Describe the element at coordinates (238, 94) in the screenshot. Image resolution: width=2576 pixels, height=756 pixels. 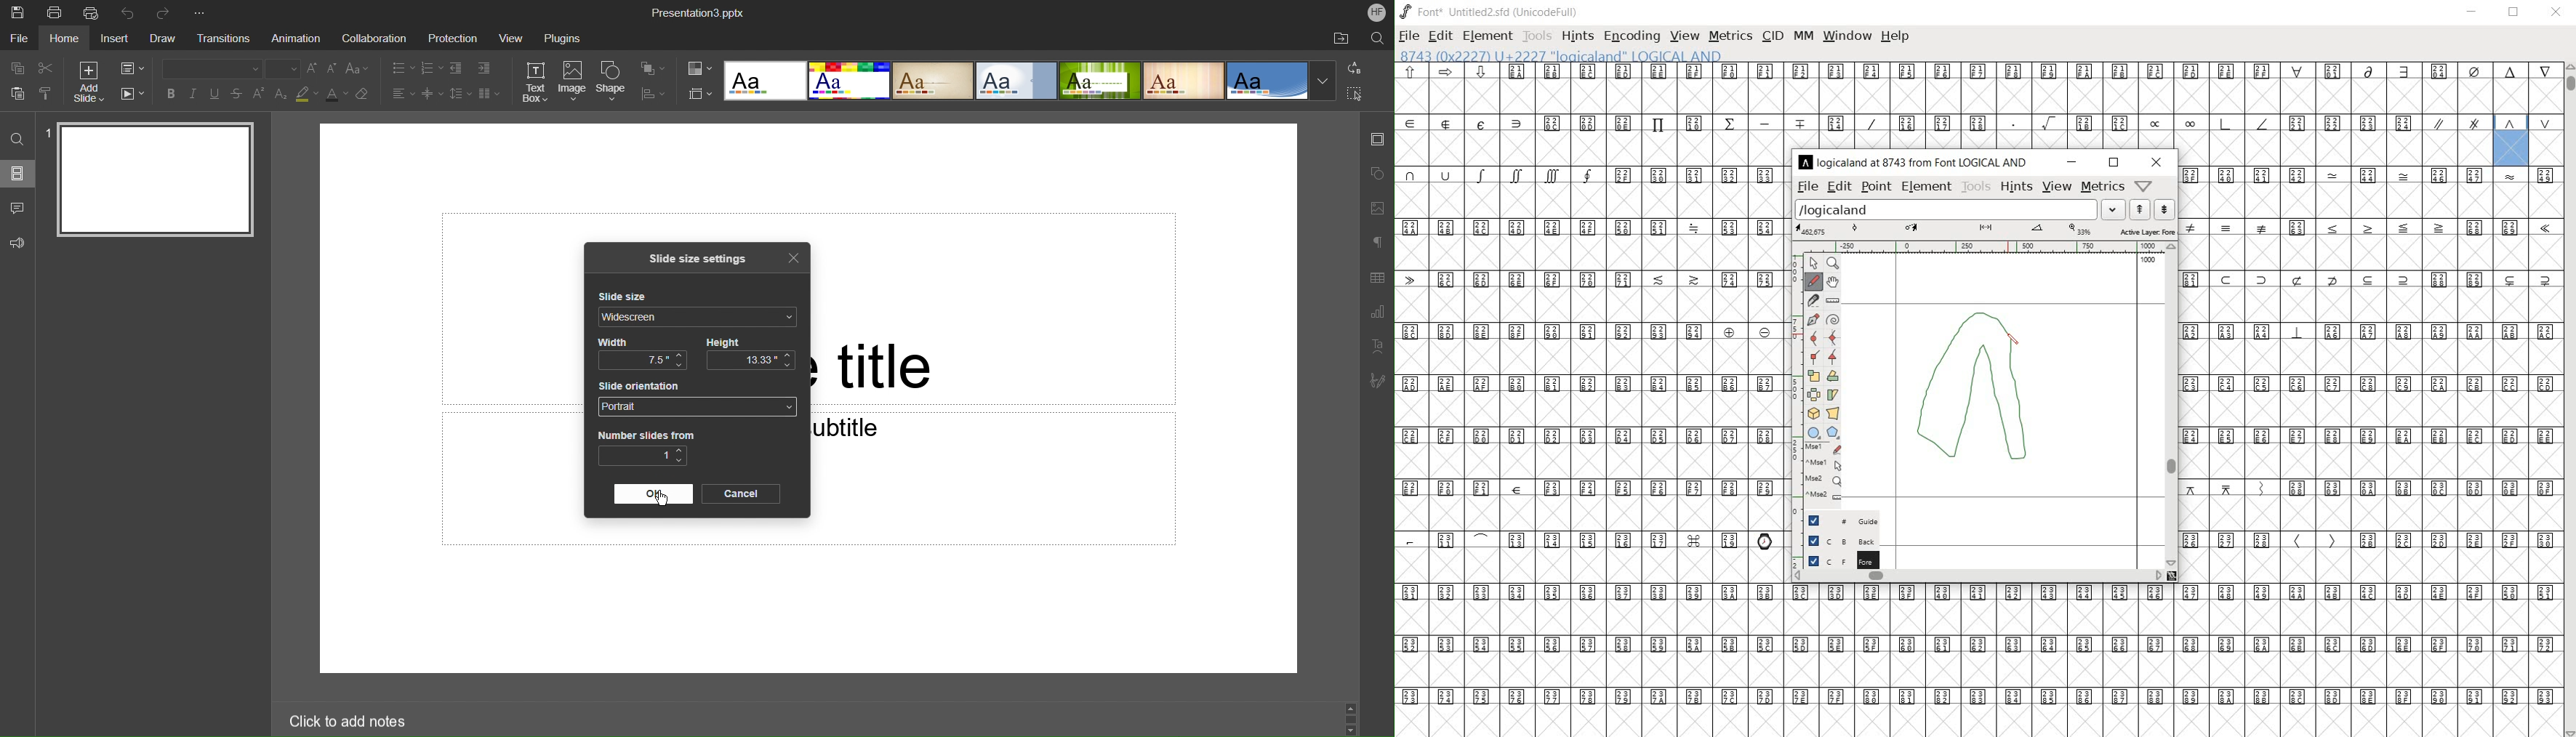
I see `Strikethrough` at that location.